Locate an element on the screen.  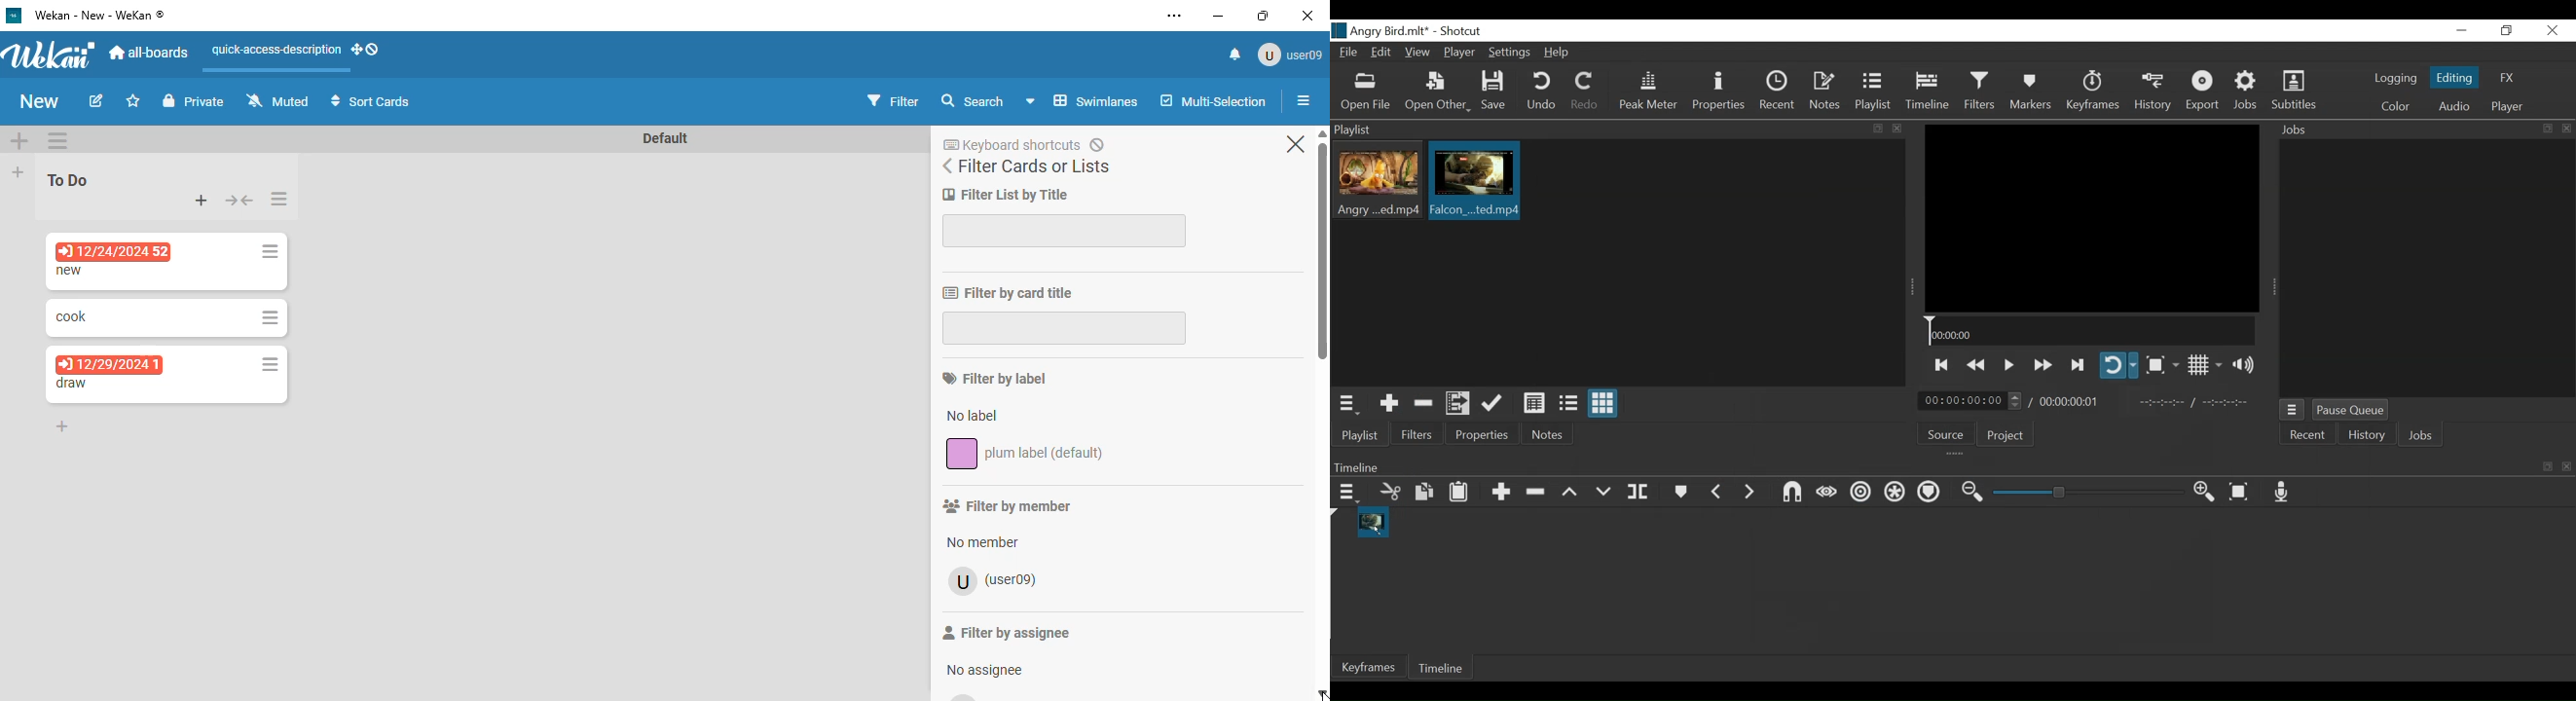
Playlist menu is located at coordinates (1350, 404).